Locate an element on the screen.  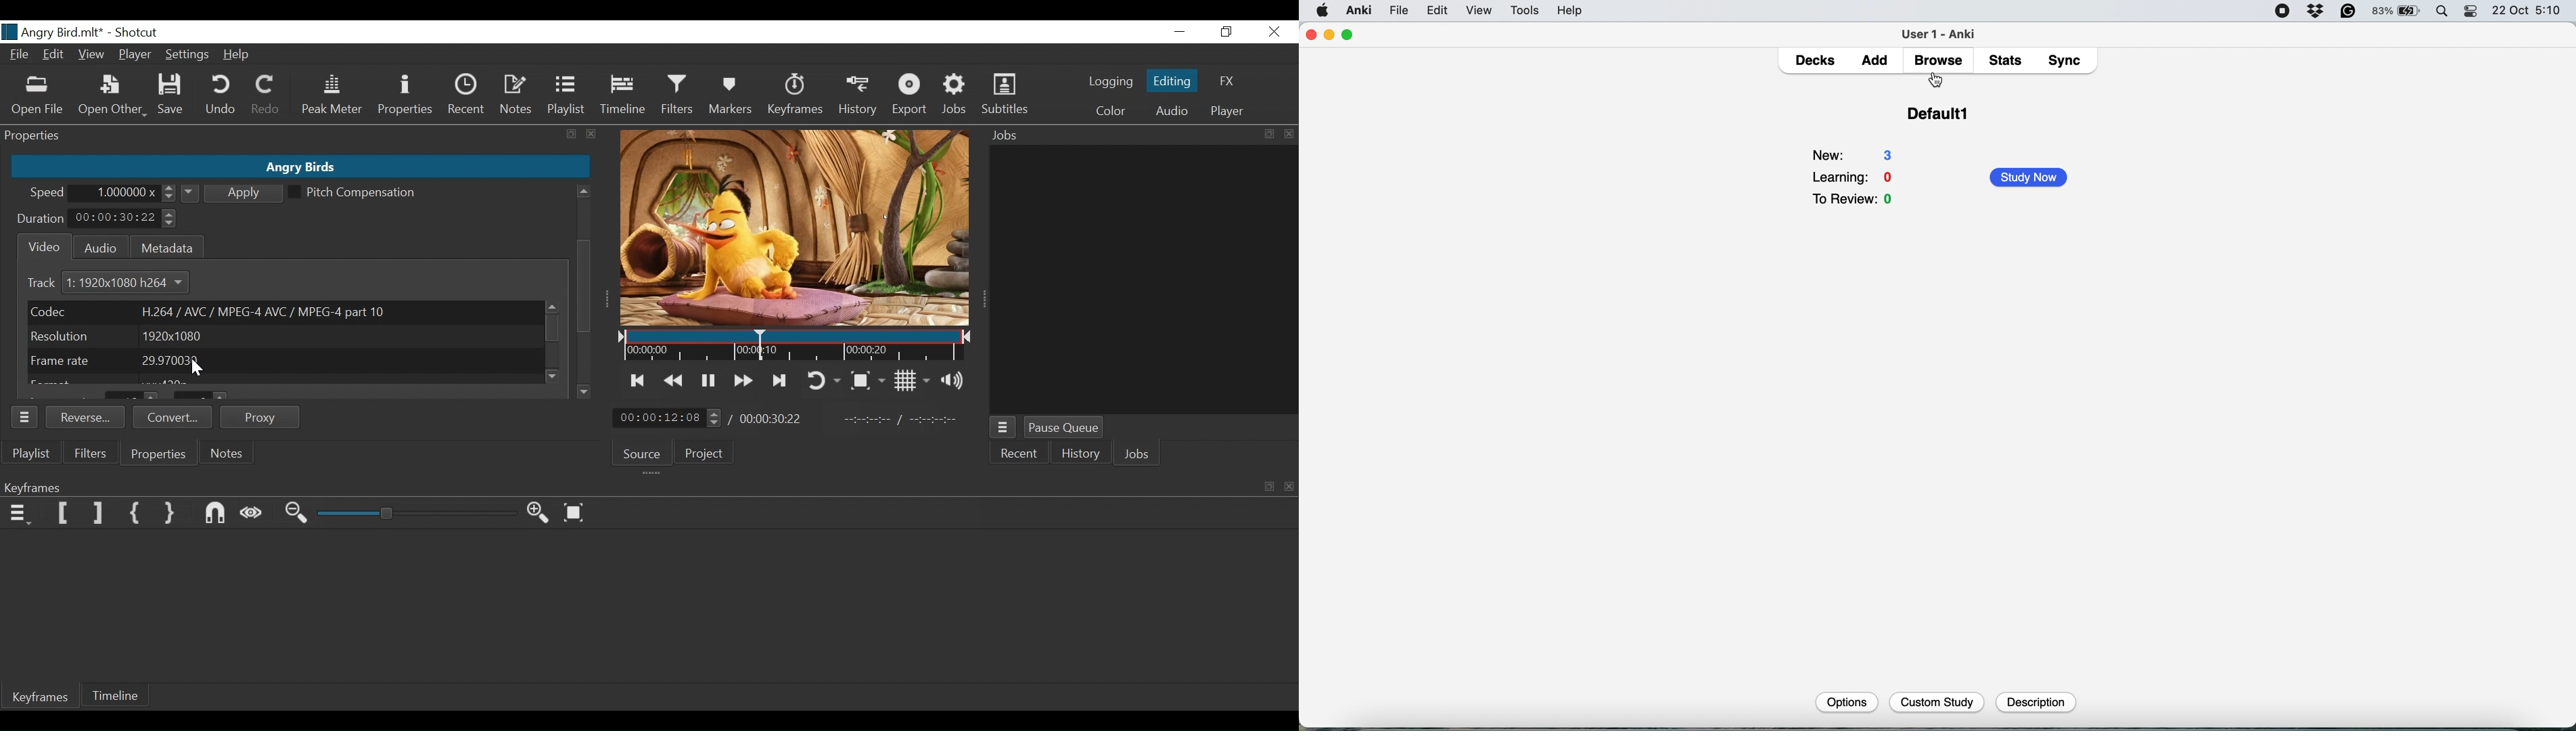
create deck is located at coordinates (1950, 701).